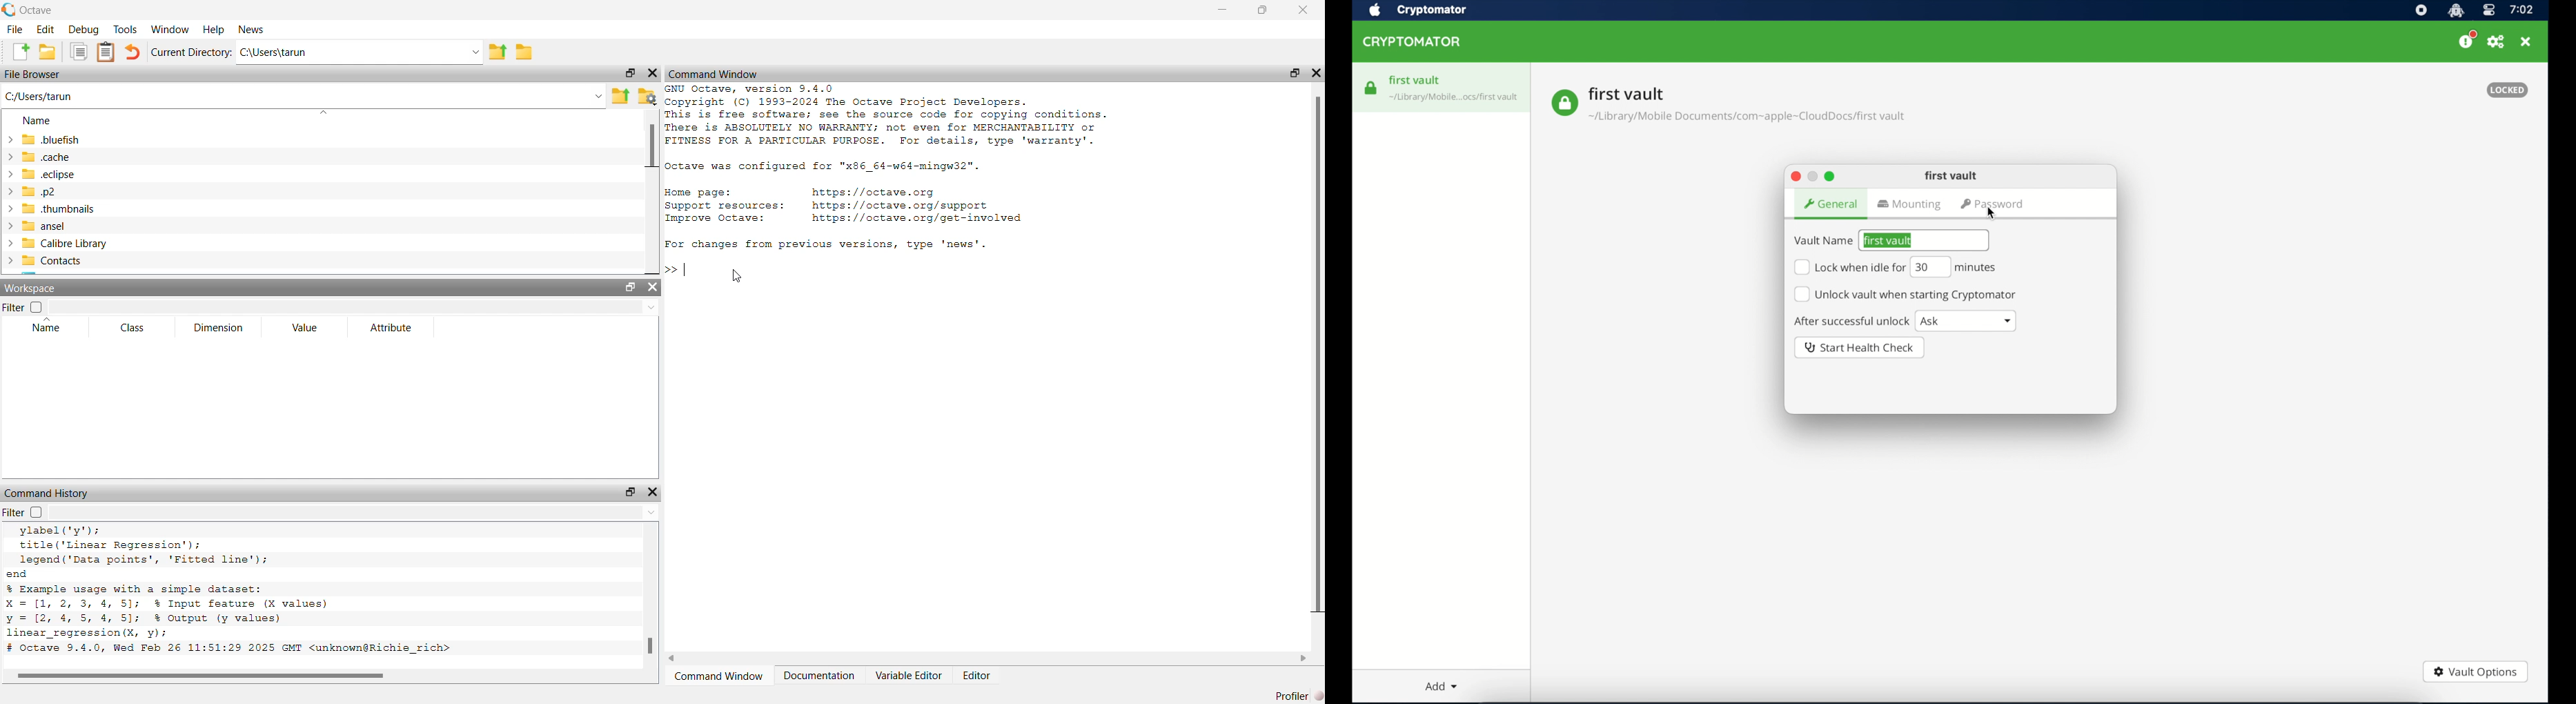  What do you see at coordinates (1954, 267) in the screenshot?
I see `30 minutes` at bounding box center [1954, 267].